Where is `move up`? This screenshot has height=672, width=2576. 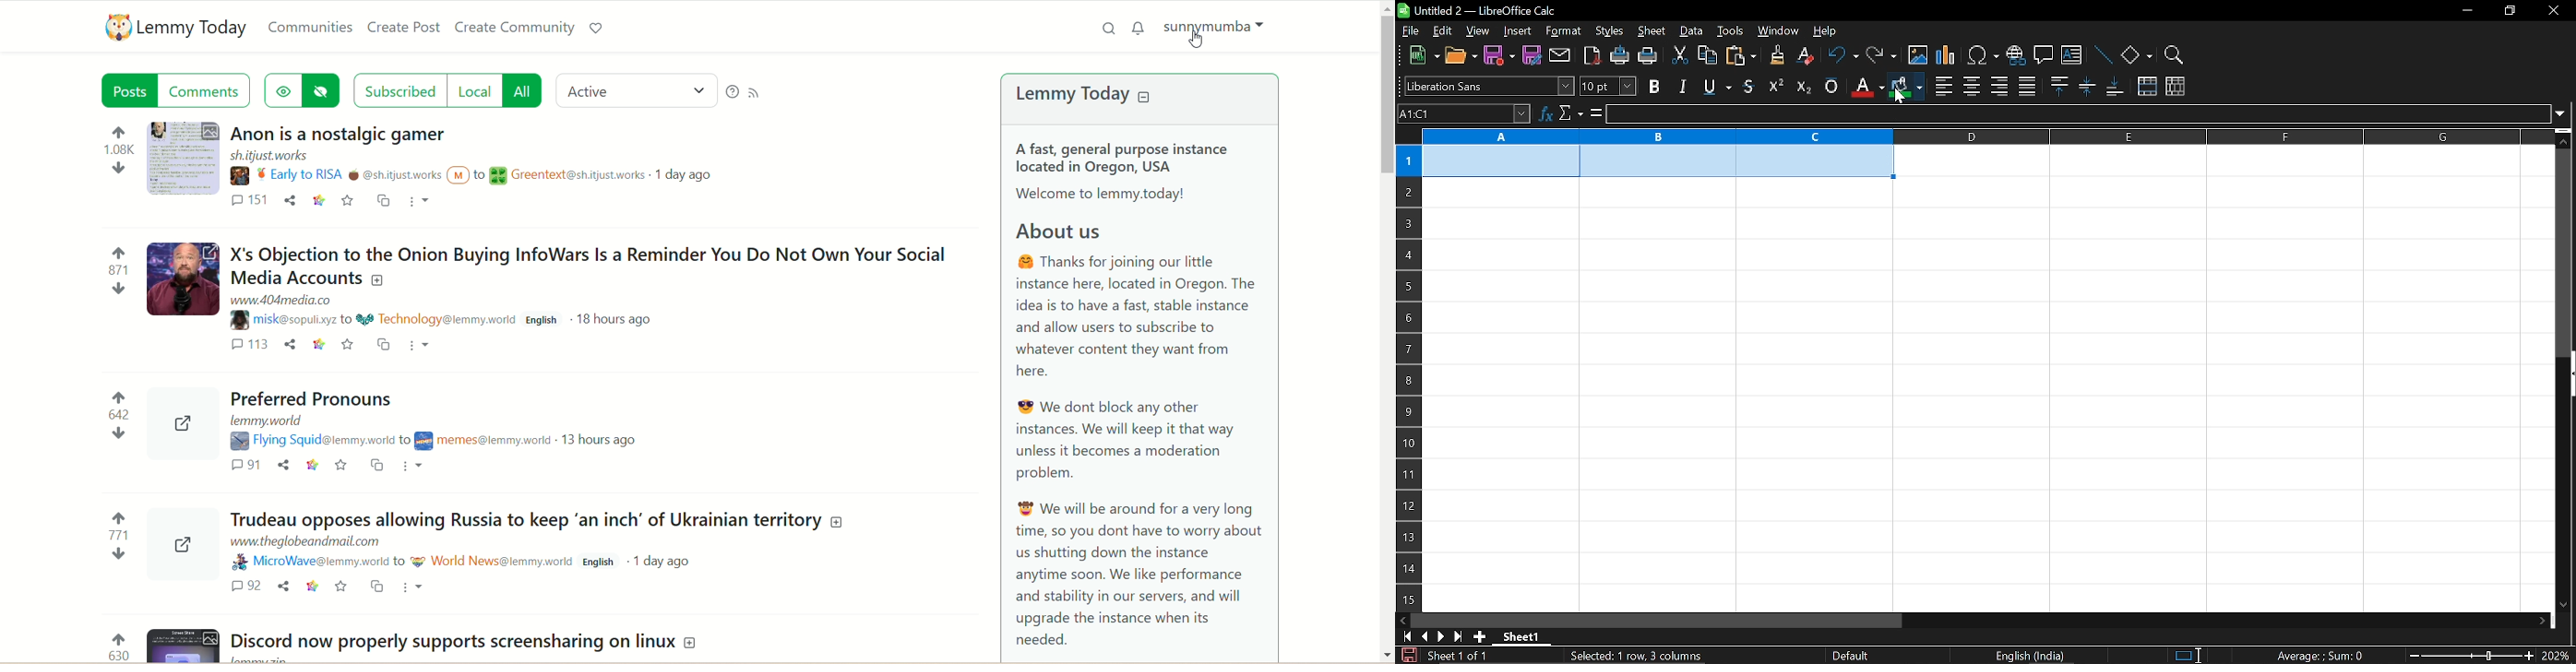 move up is located at coordinates (2566, 139).